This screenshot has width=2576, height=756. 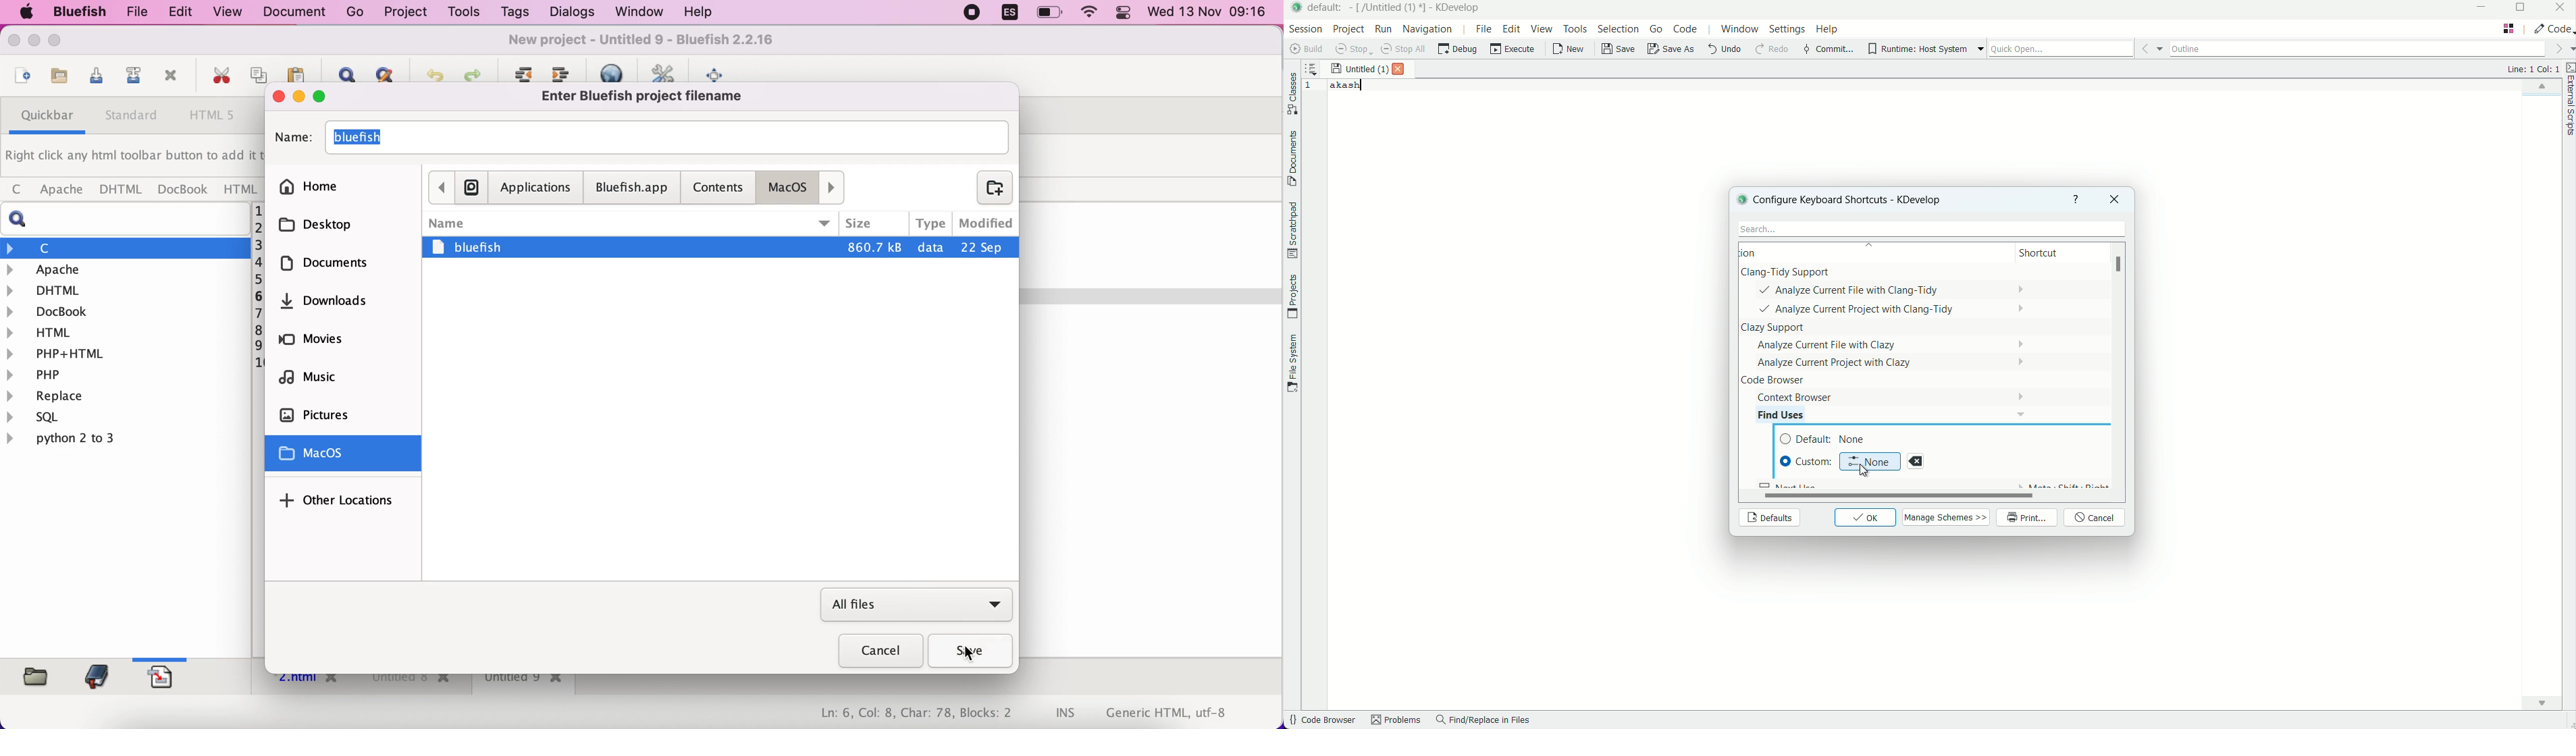 I want to click on mac logo, so click(x=24, y=13).